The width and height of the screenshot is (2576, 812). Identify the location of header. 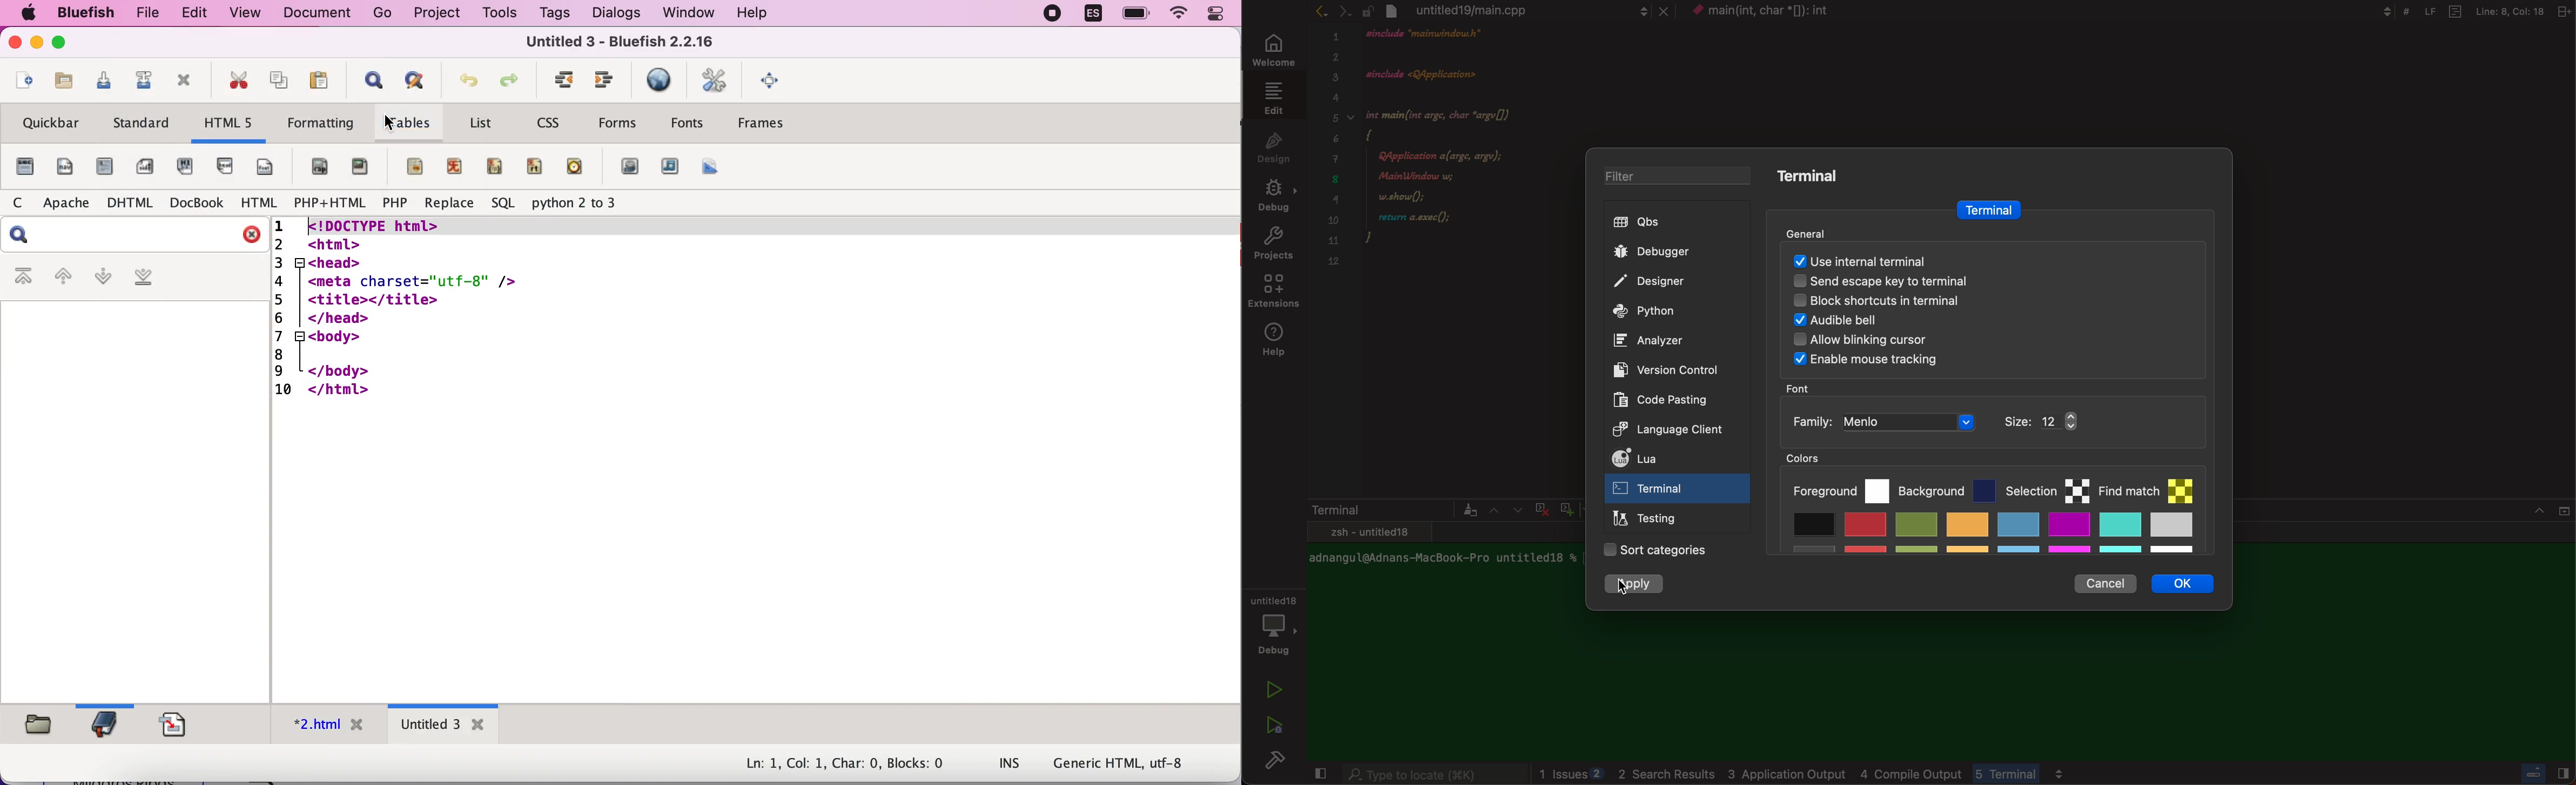
(226, 170).